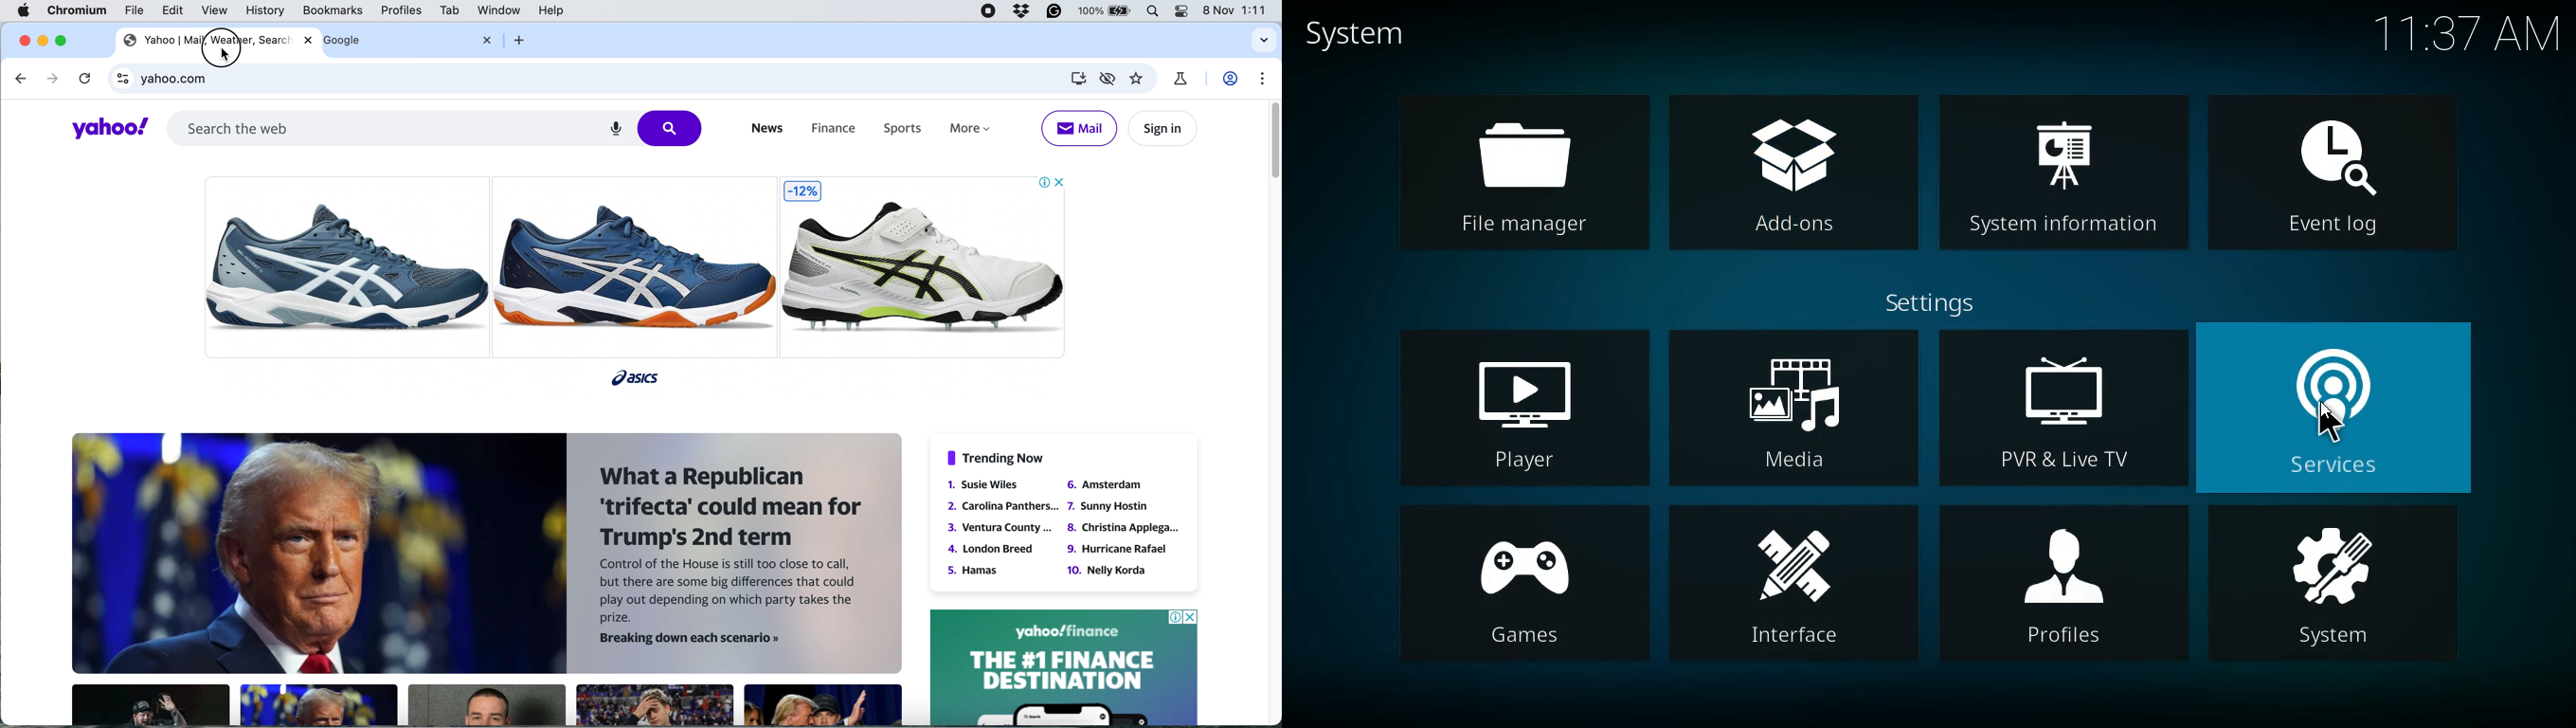  What do you see at coordinates (45, 40) in the screenshot?
I see `minimise` at bounding box center [45, 40].